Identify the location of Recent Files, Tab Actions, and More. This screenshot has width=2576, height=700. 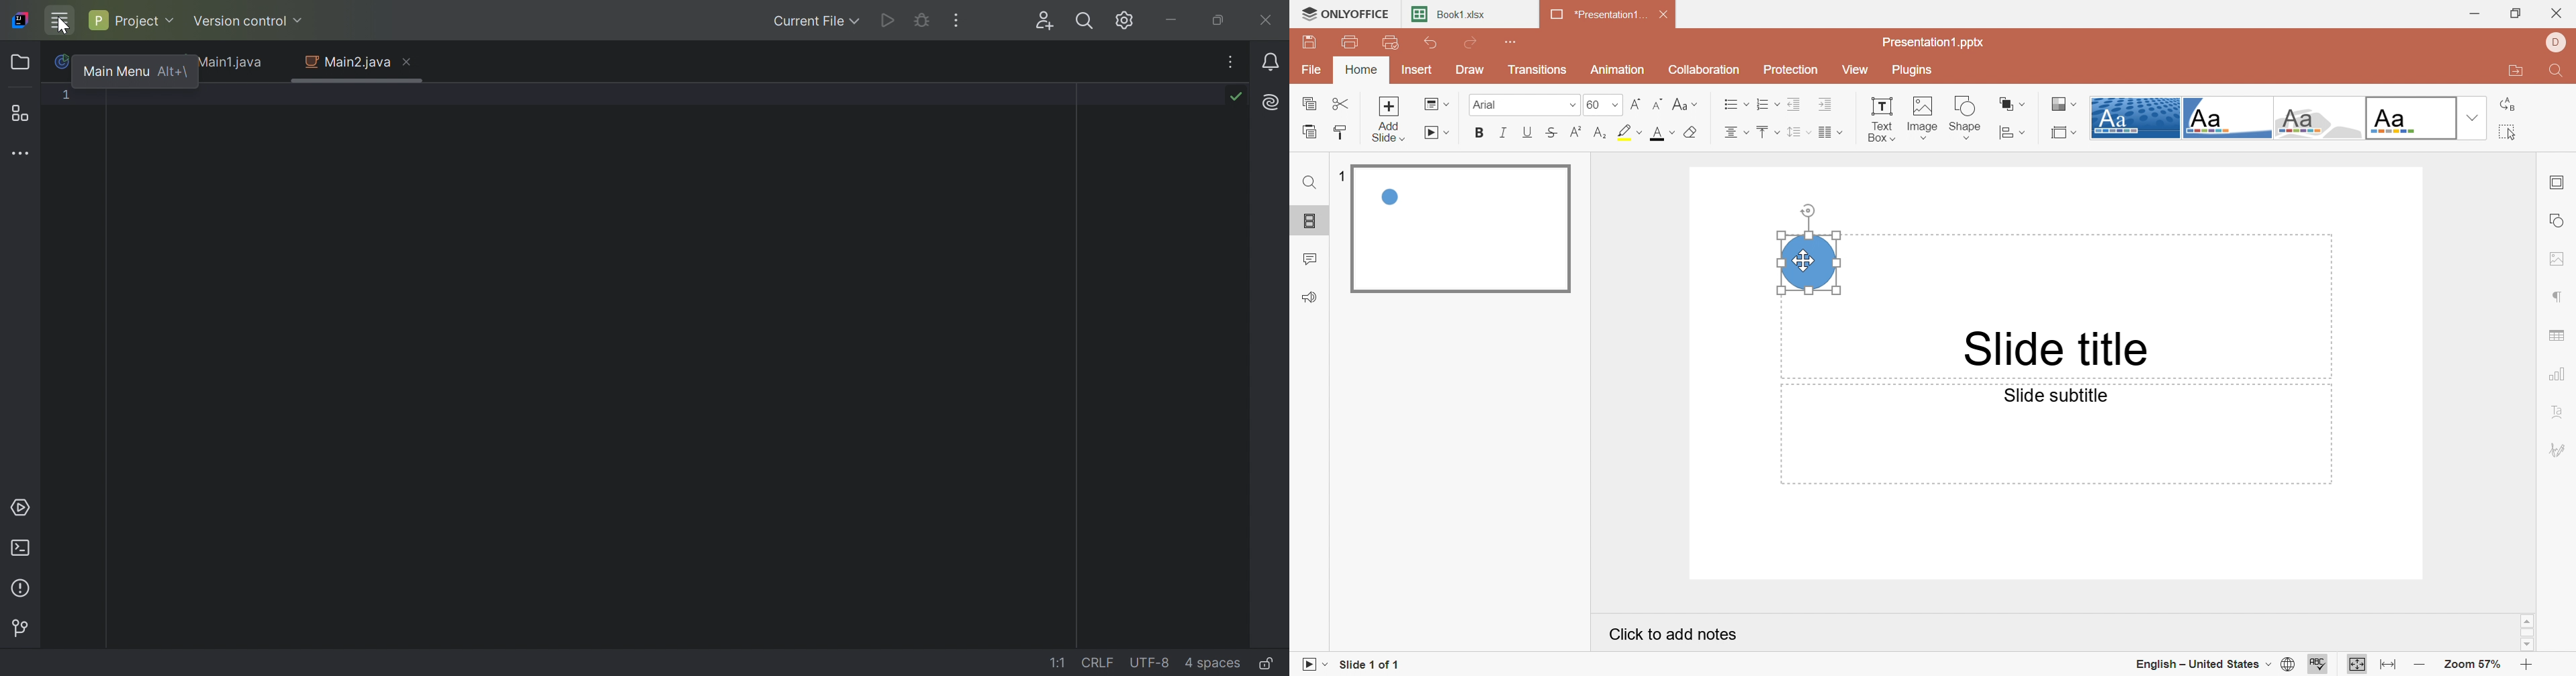
(1230, 65).